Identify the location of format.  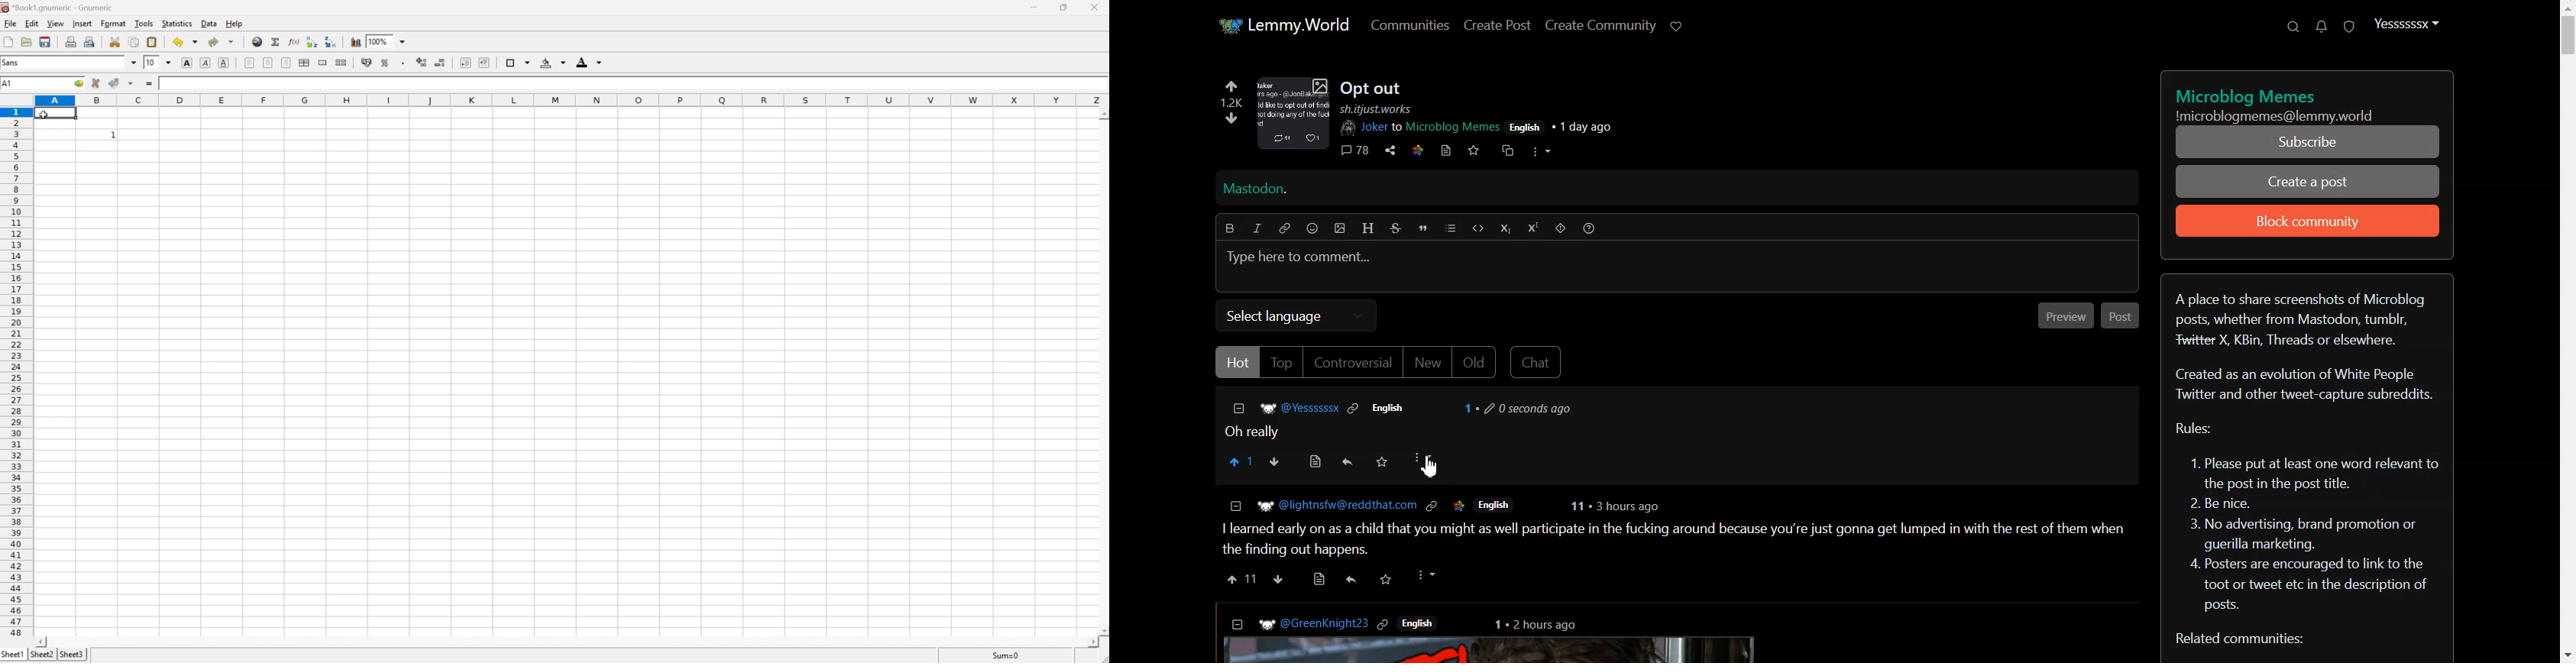
(113, 24).